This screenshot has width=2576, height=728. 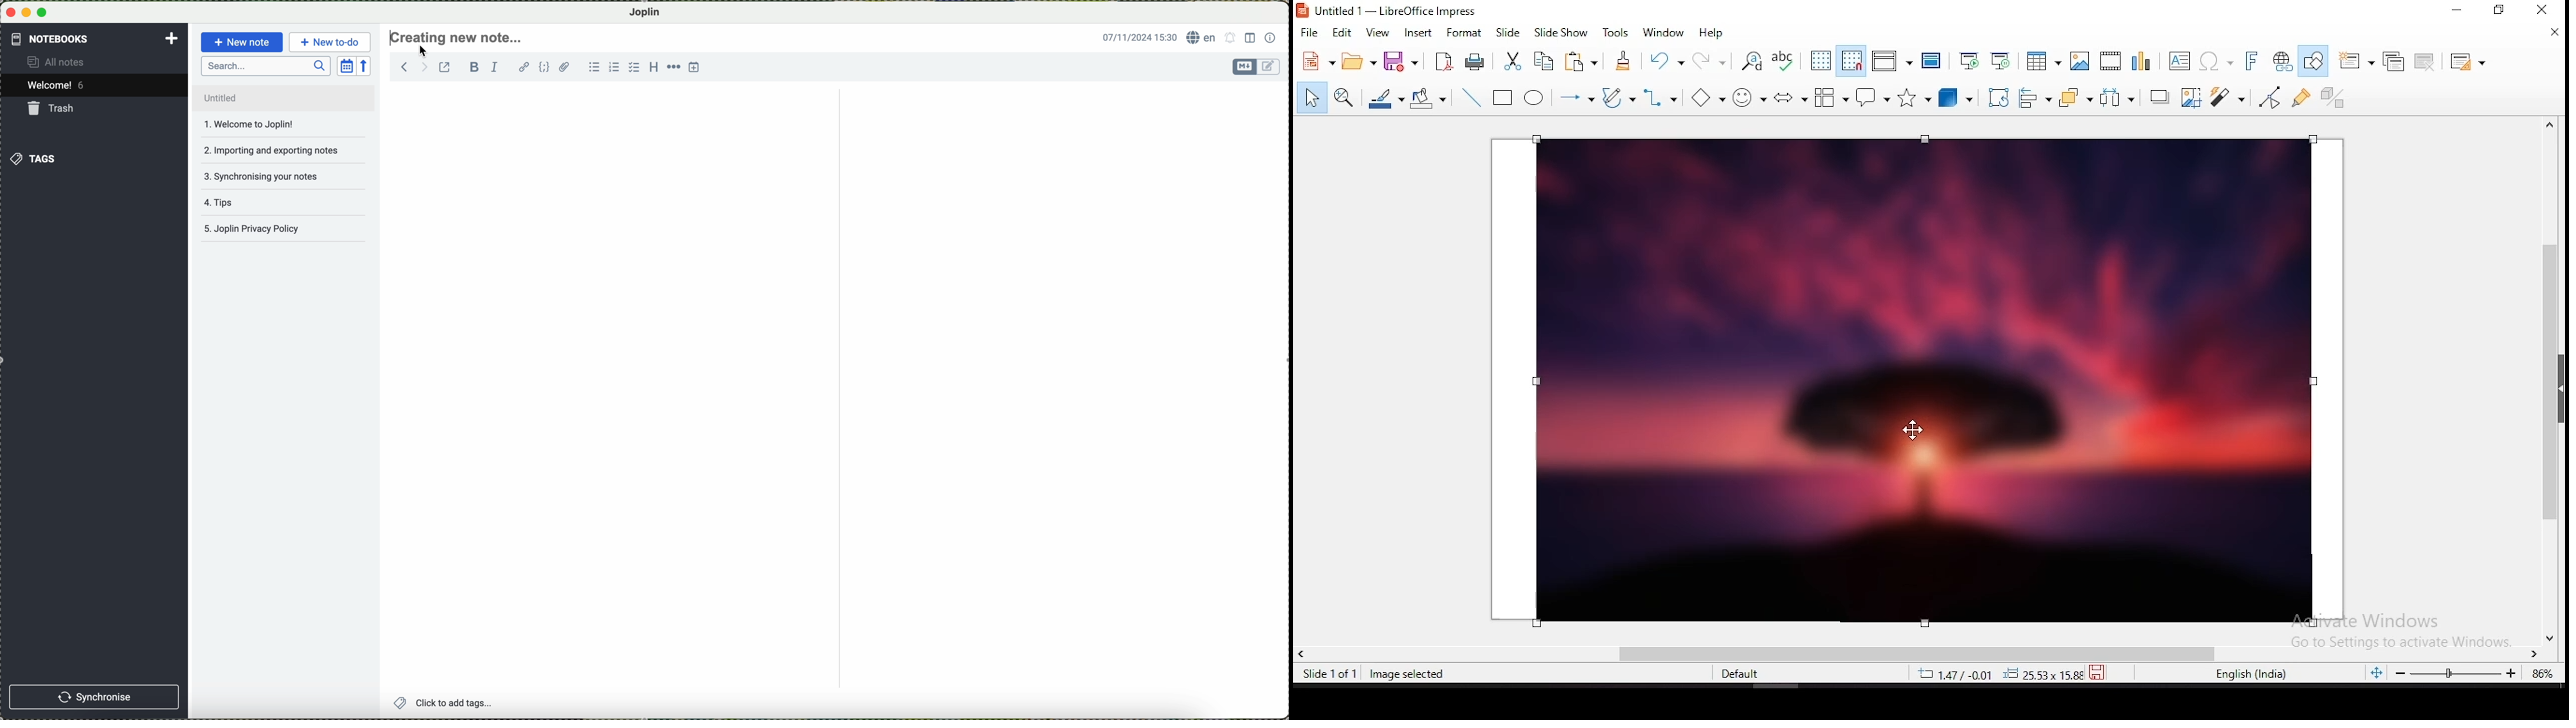 I want to click on new tool, so click(x=1317, y=64).